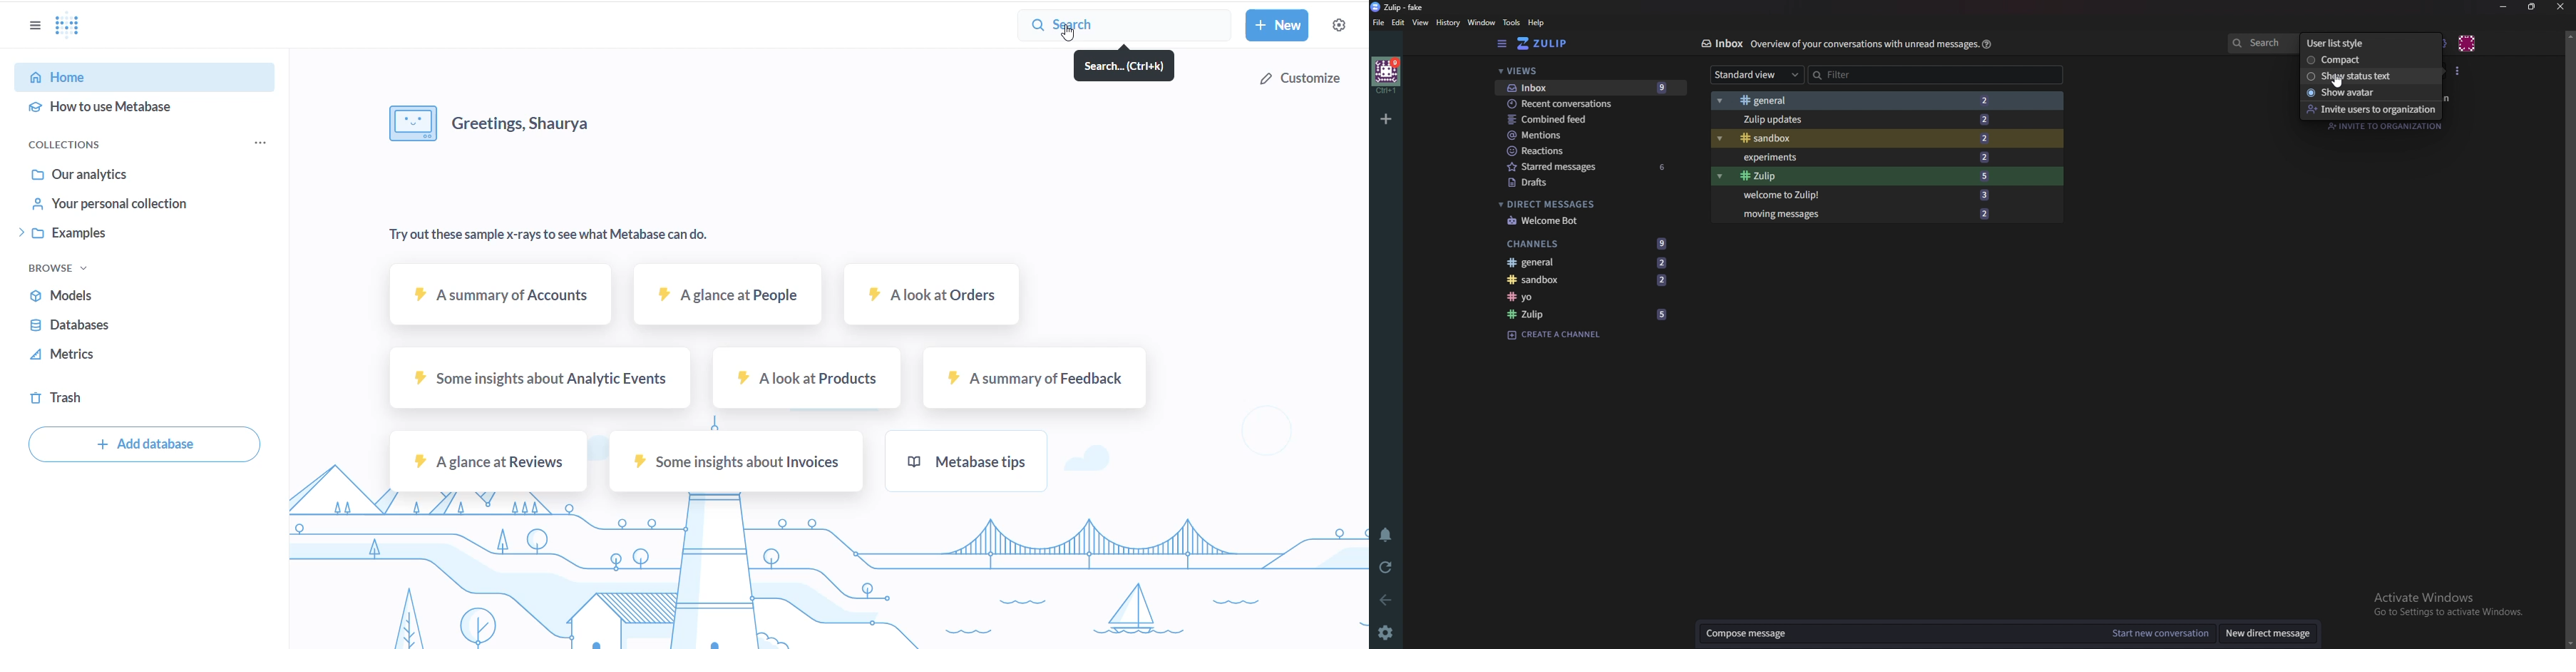  Describe the element at coordinates (935, 300) in the screenshot. I see `A look at orders ` at that location.